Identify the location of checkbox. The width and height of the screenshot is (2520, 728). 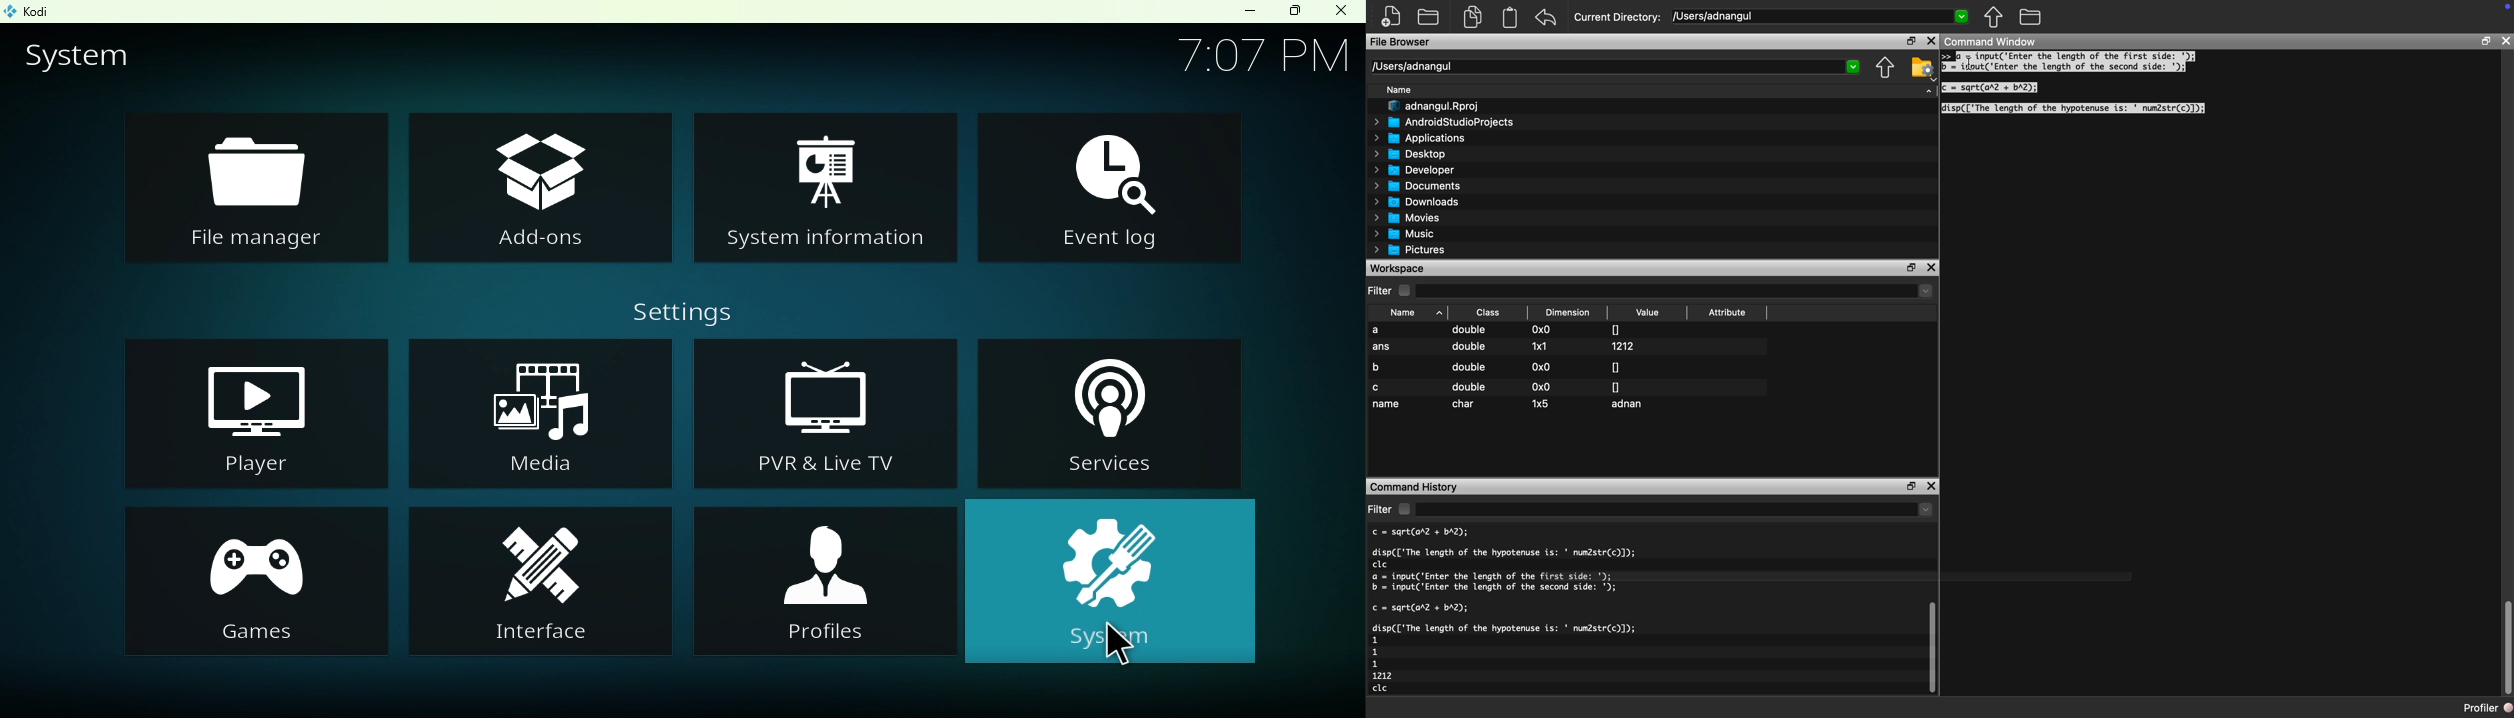
(1404, 509).